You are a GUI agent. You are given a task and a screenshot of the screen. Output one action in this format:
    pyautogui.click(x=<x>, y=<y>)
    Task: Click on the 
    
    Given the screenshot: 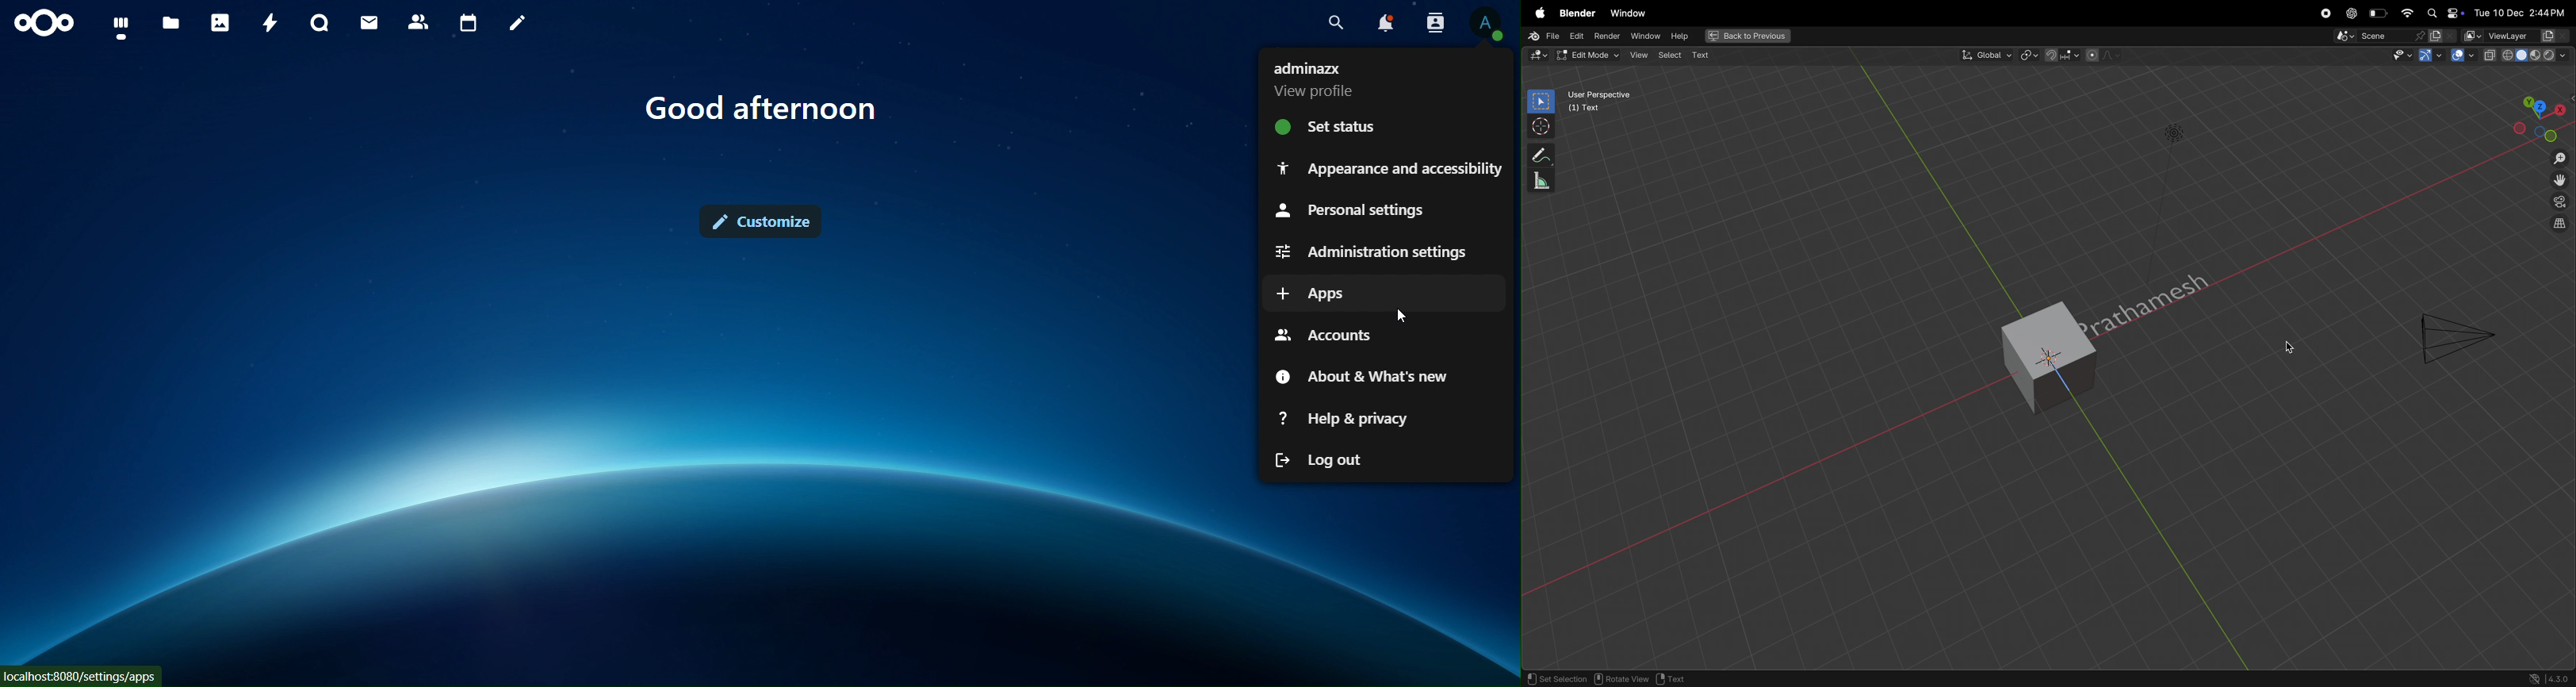 What is the action you would take?
    pyautogui.click(x=2463, y=55)
    